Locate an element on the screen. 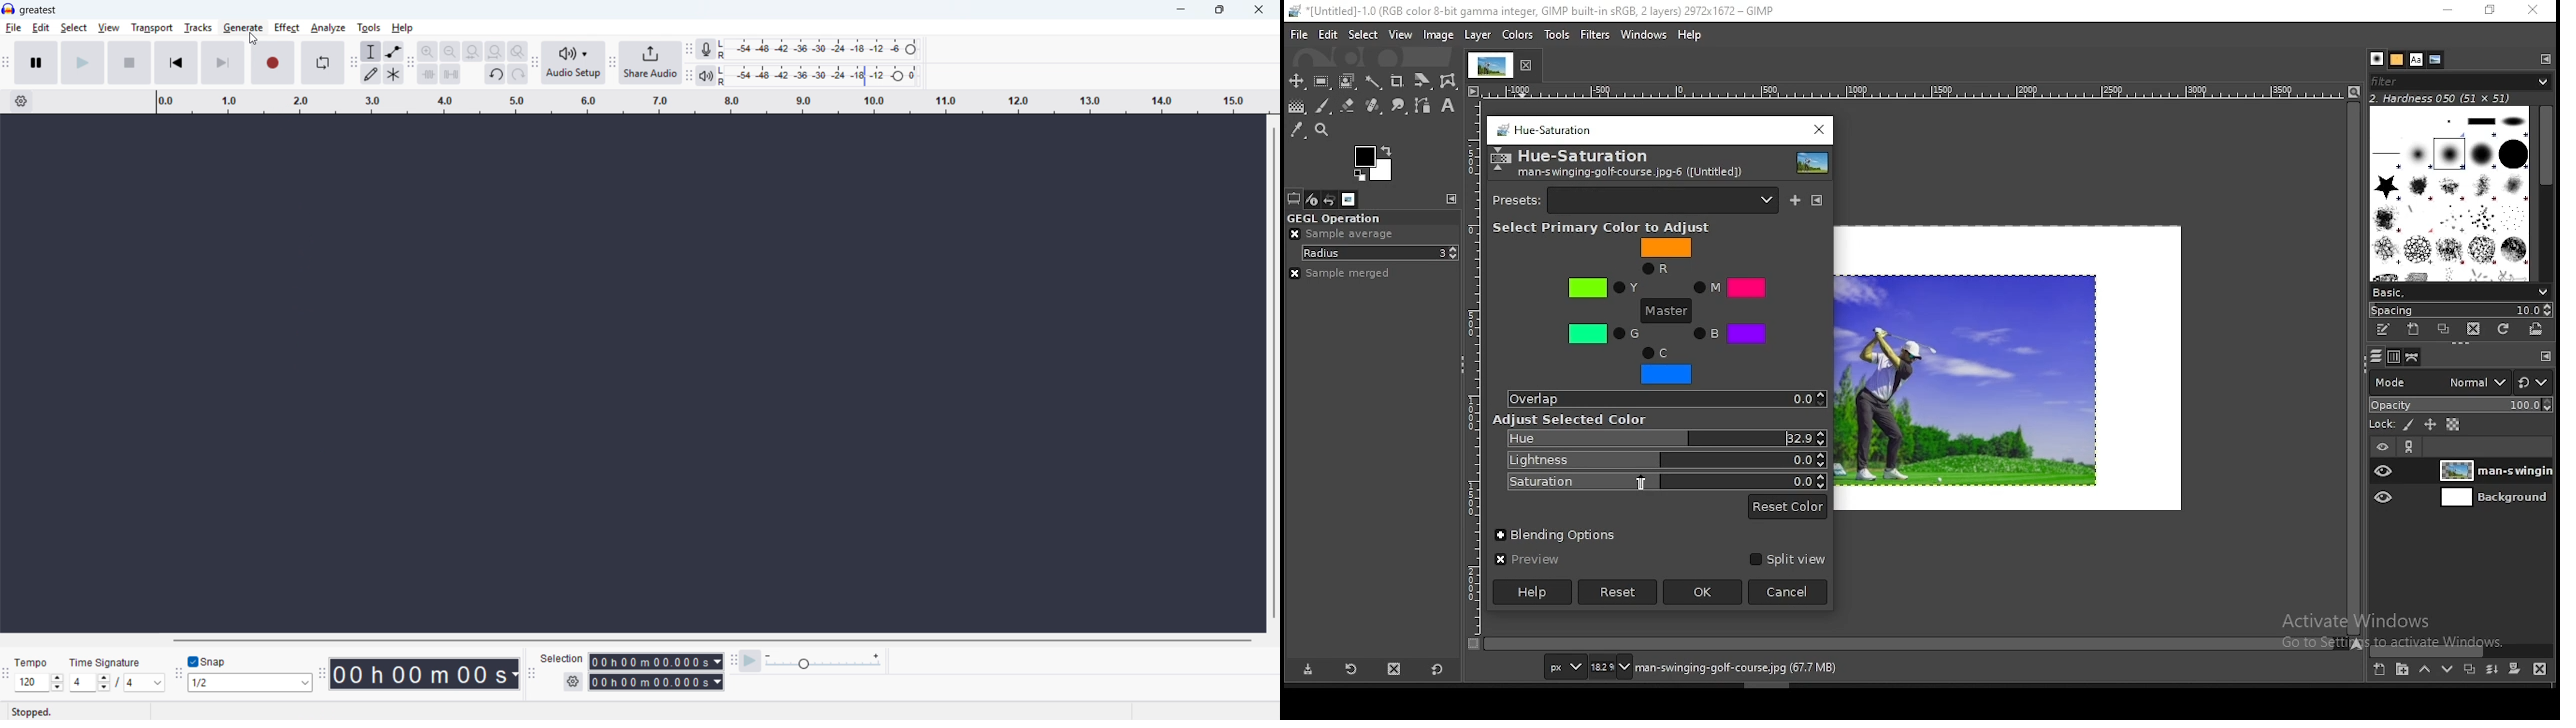 This screenshot has height=728, width=2576. Selection end time is located at coordinates (655, 681).